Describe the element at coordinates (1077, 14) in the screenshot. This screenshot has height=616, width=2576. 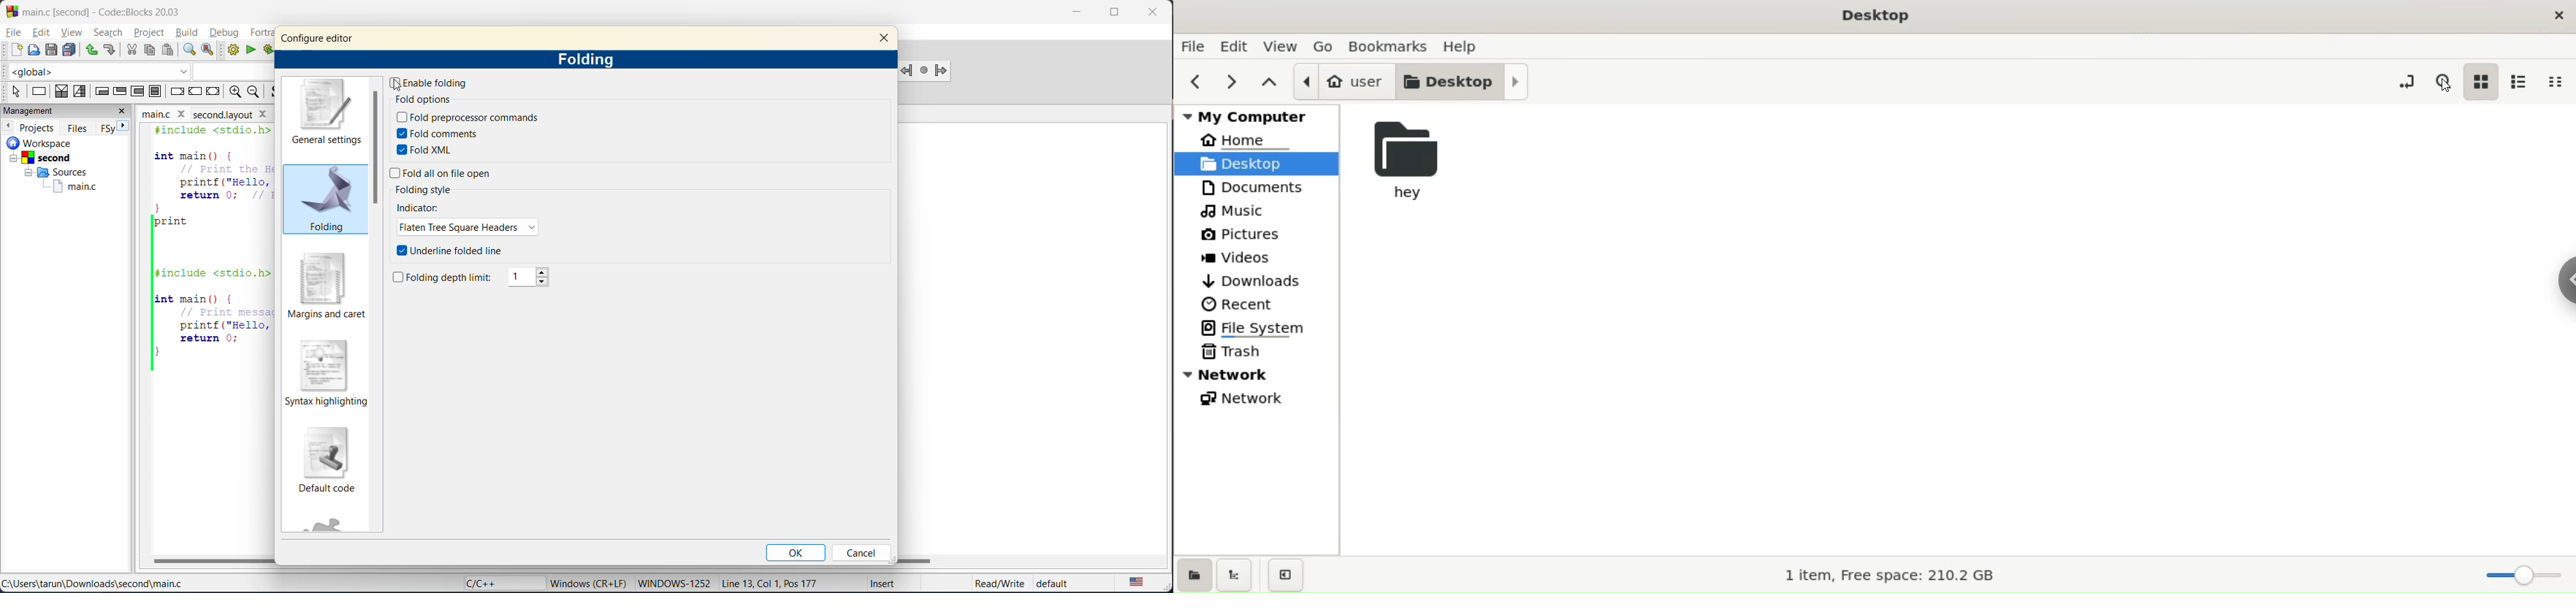
I see `minimize` at that location.